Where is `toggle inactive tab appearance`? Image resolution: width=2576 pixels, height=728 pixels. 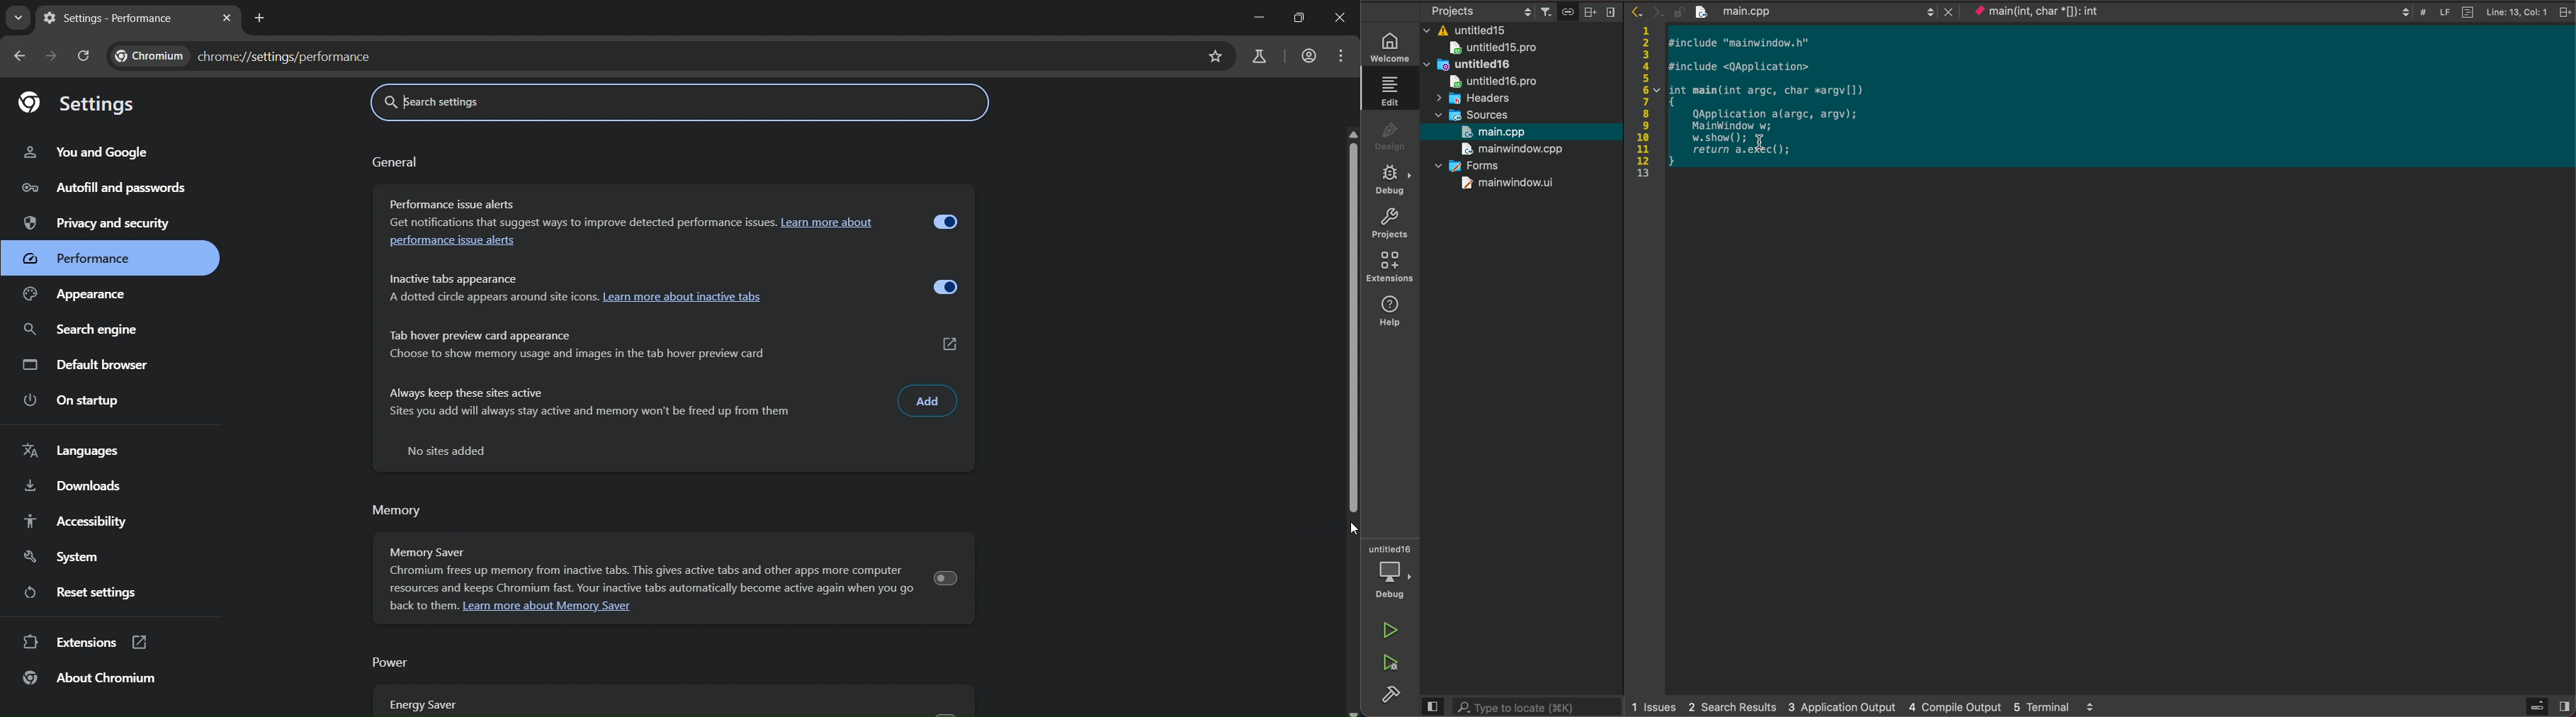
toggle inactive tab appearance is located at coordinates (949, 287).